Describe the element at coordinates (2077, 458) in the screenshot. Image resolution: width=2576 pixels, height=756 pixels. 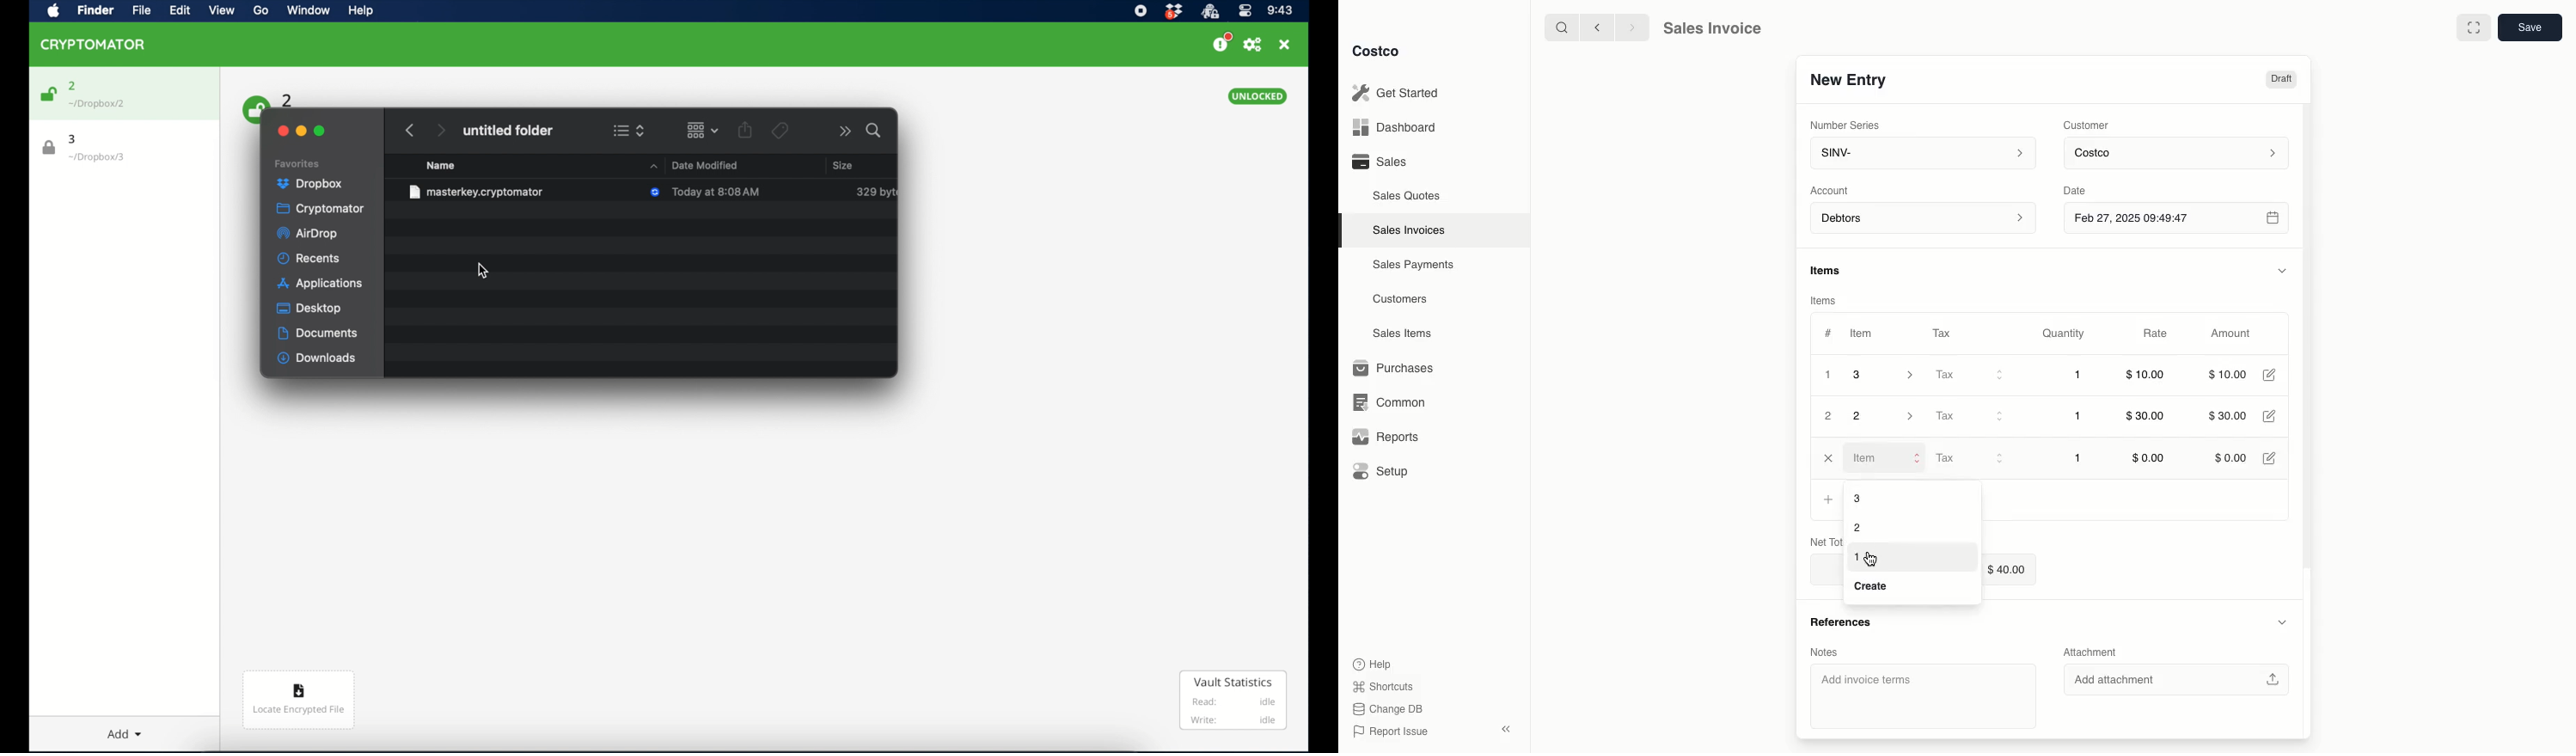
I see `1` at that location.